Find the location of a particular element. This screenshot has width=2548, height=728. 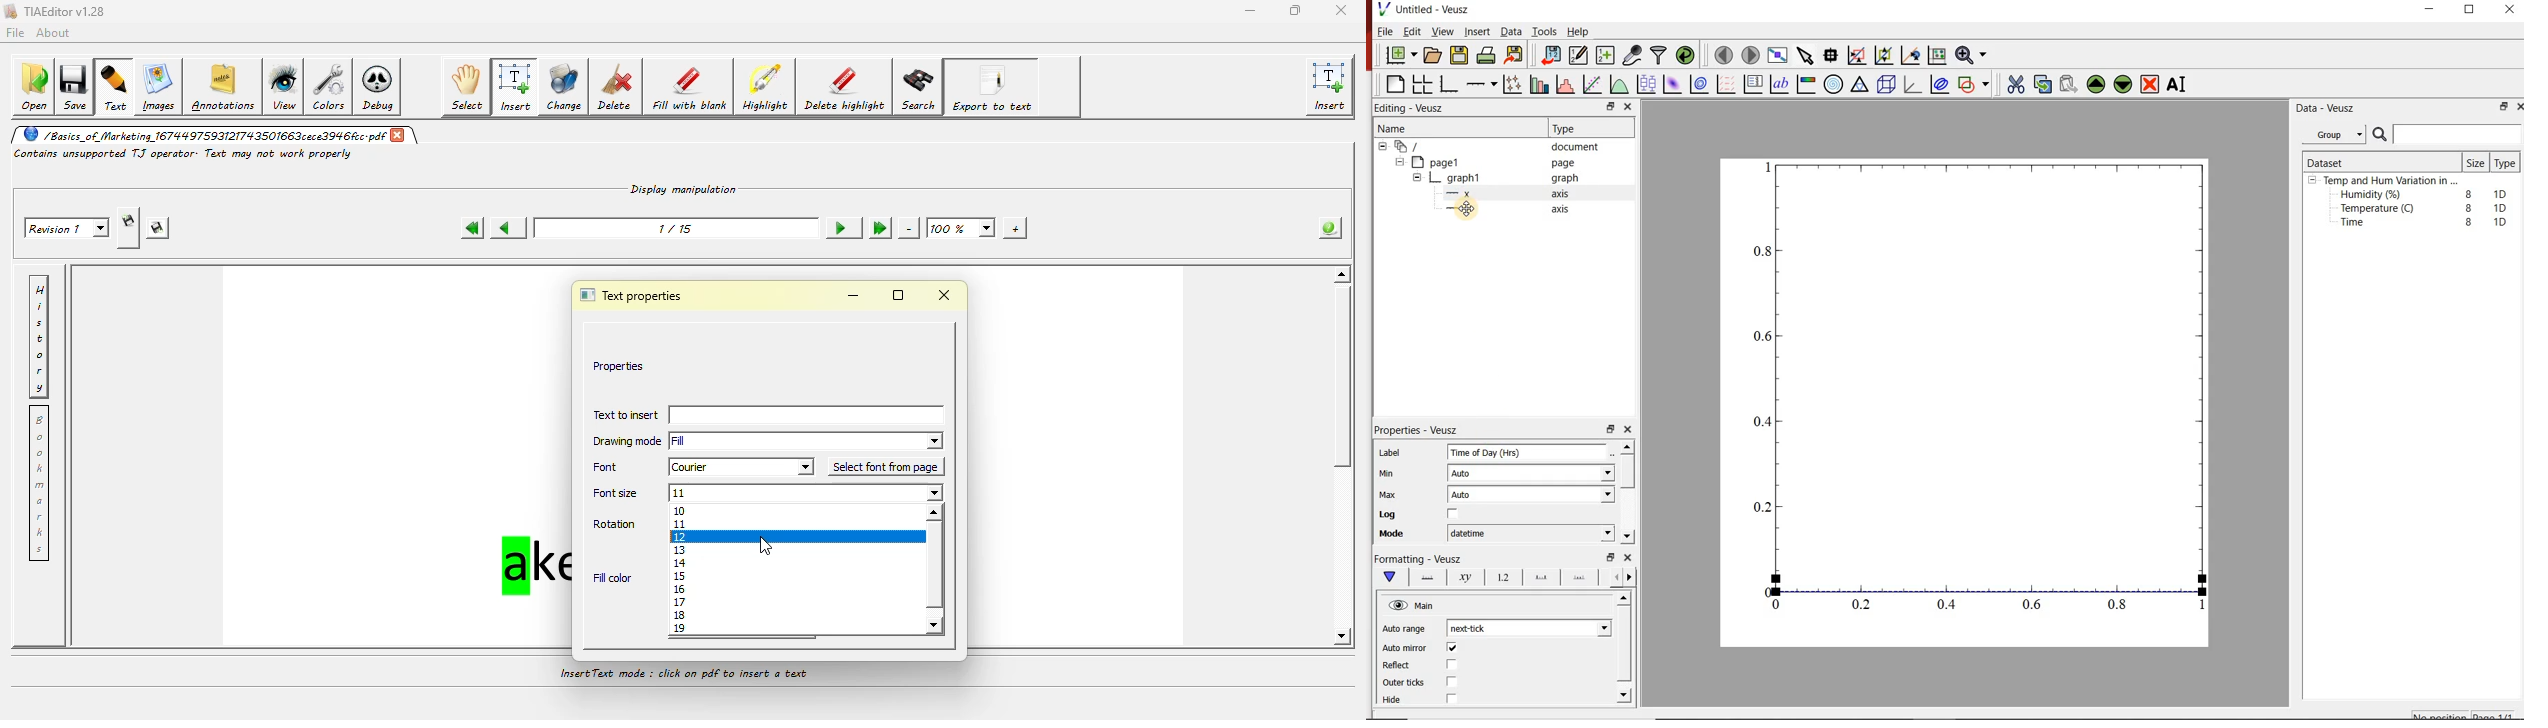

Auto range dropdown is located at coordinates (1583, 626).